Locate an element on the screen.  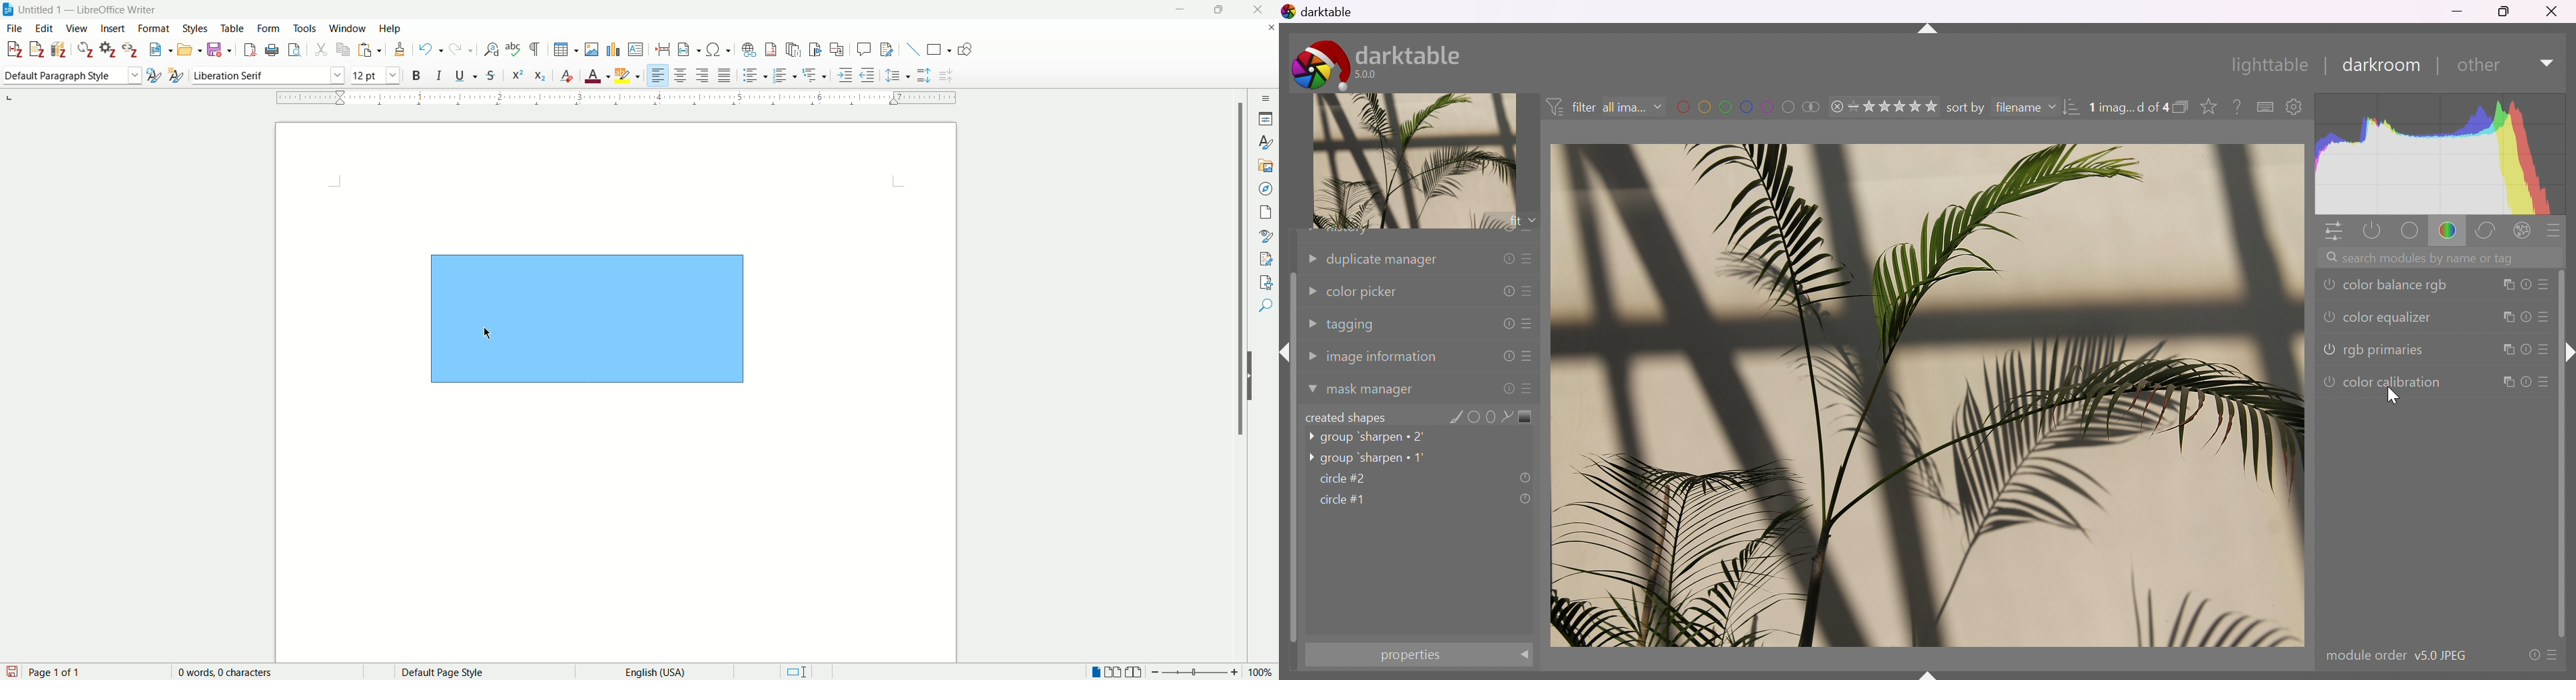
forms is located at coordinates (271, 27).